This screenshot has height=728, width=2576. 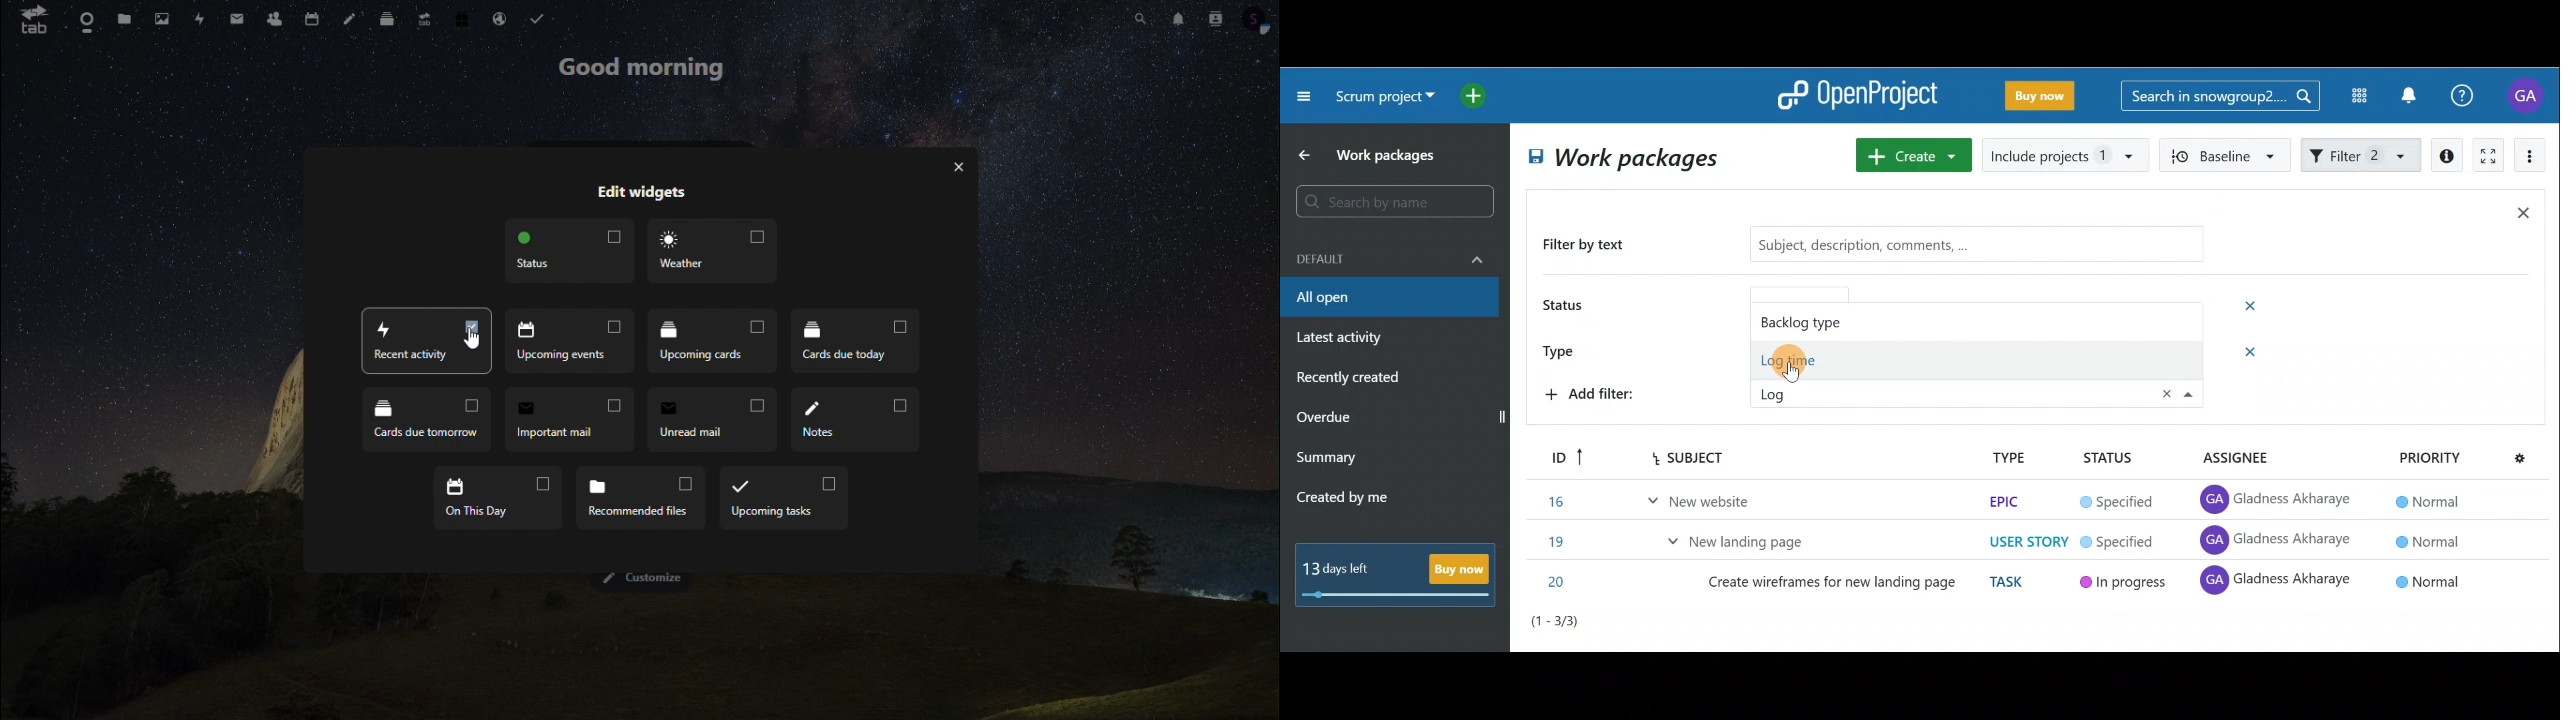 I want to click on Backlog type, so click(x=1822, y=320).